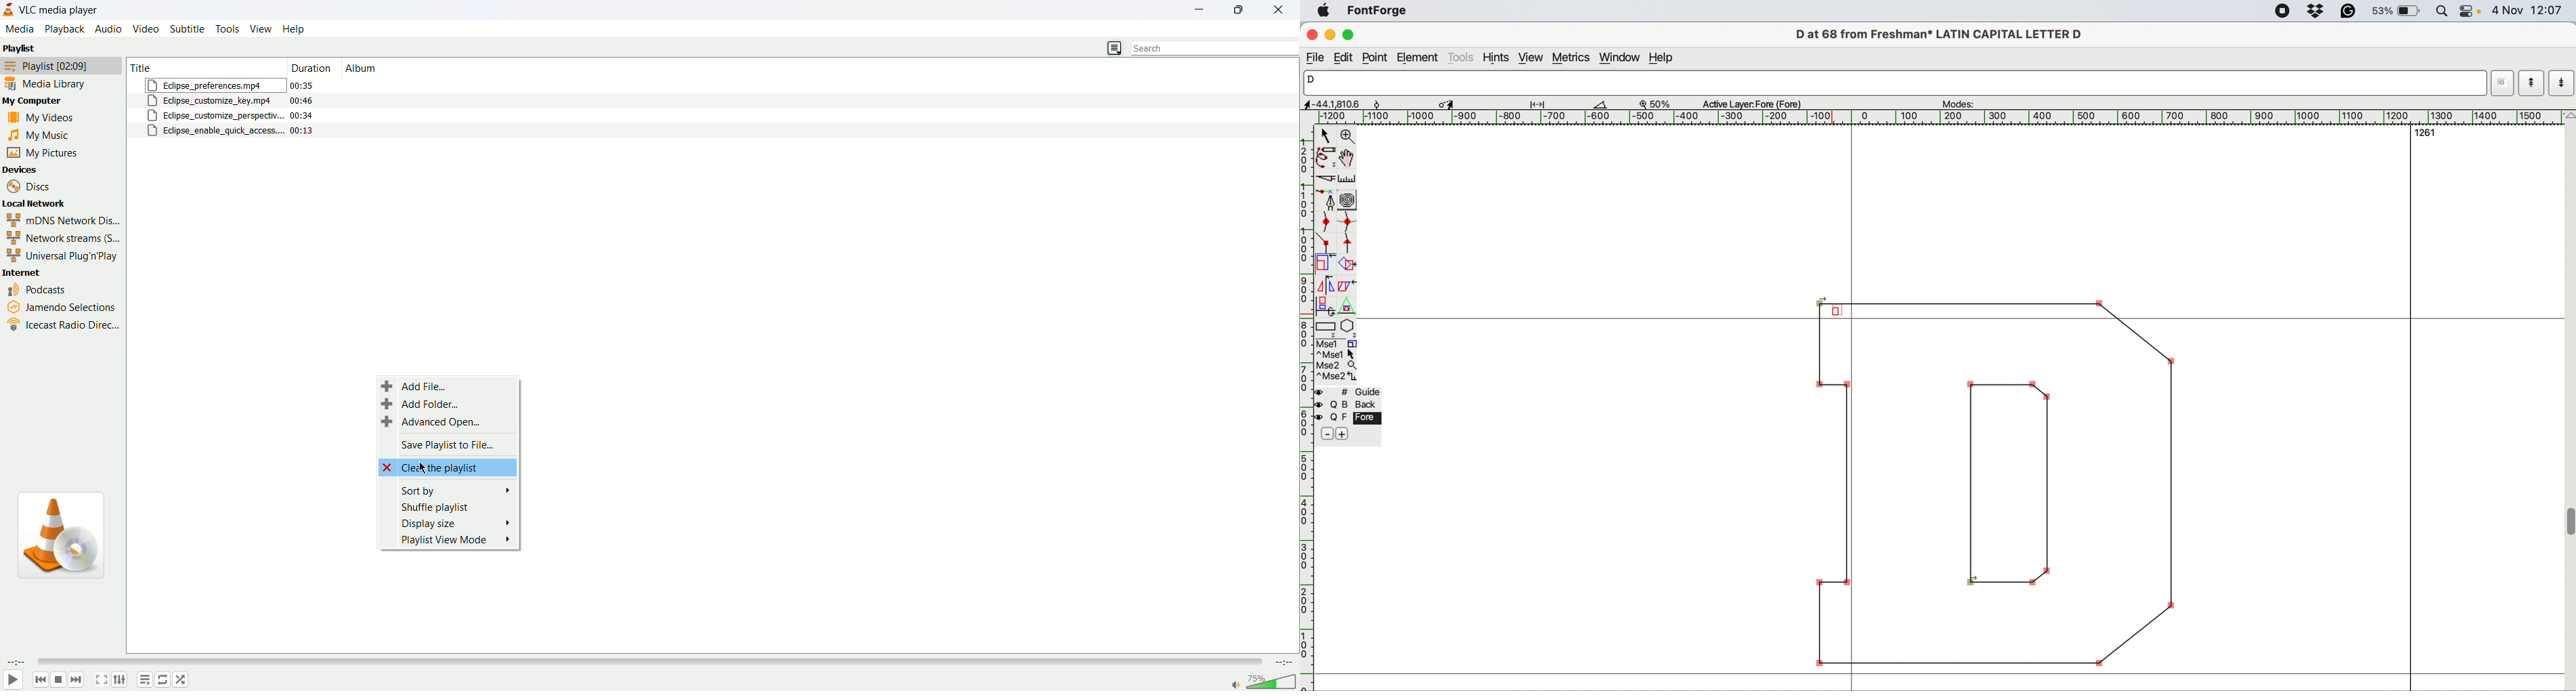 The width and height of the screenshot is (2576, 700). I want to click on toggle loop, so click(163, 679).